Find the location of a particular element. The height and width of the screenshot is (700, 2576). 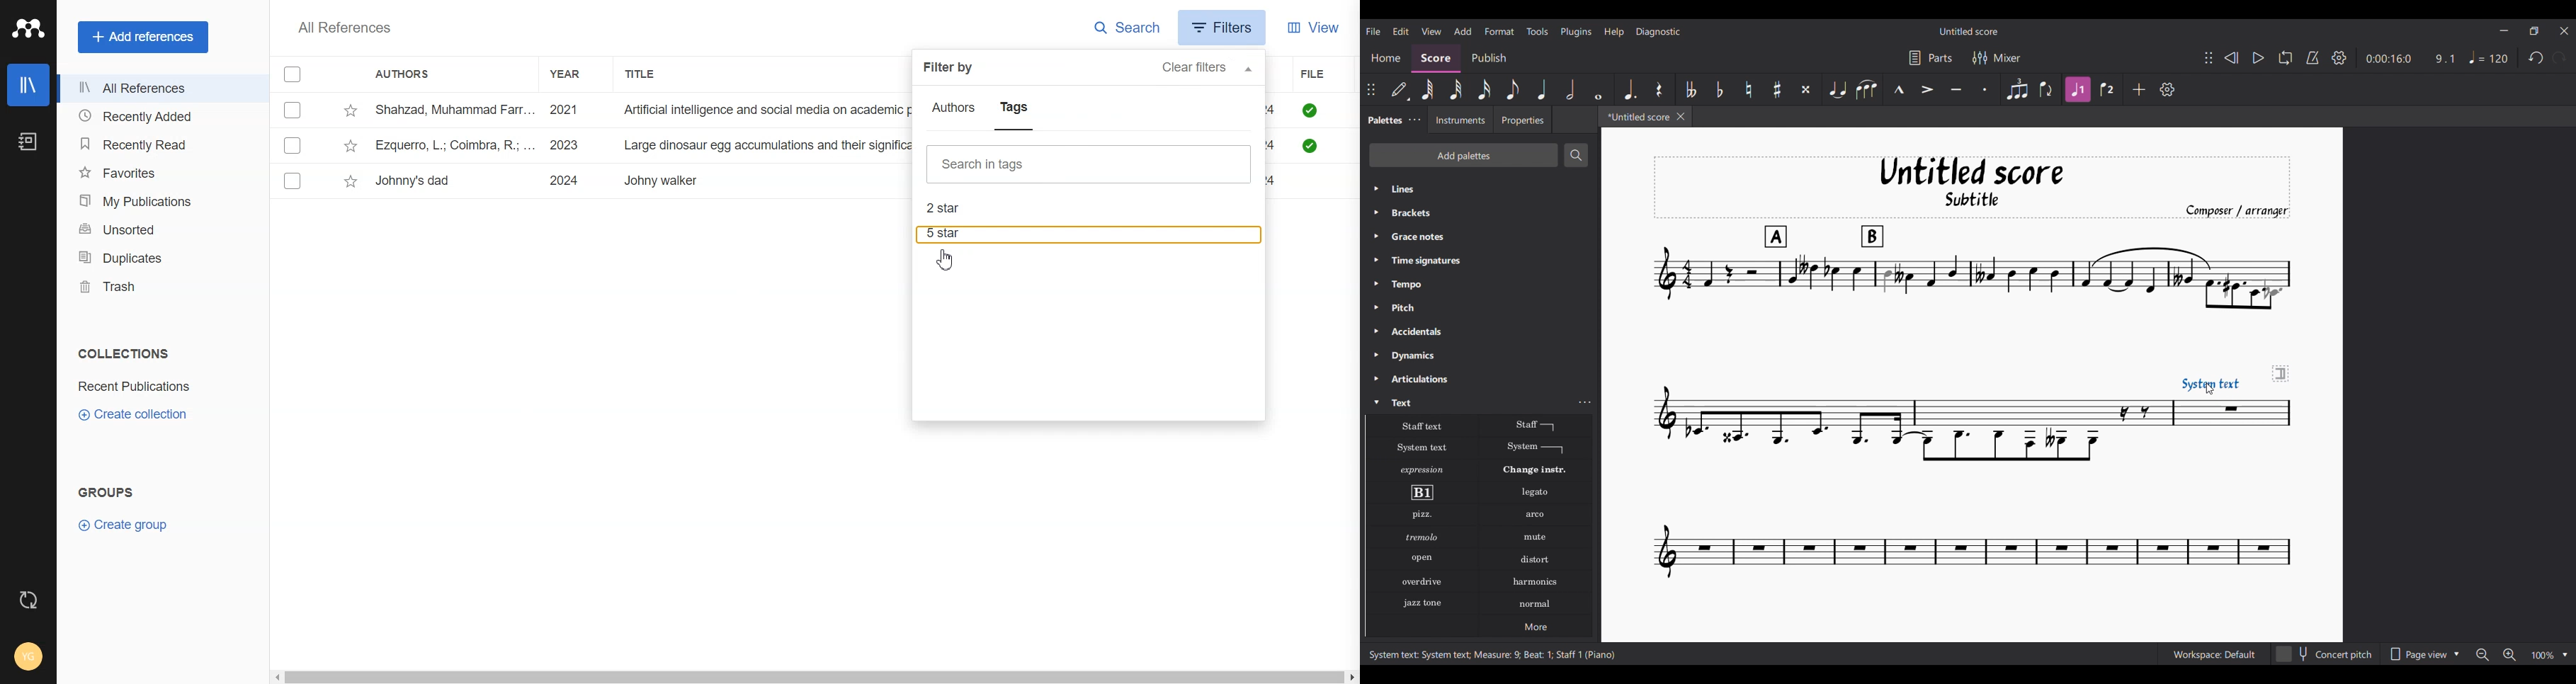

Redo is located at coordinates (2559, 58).